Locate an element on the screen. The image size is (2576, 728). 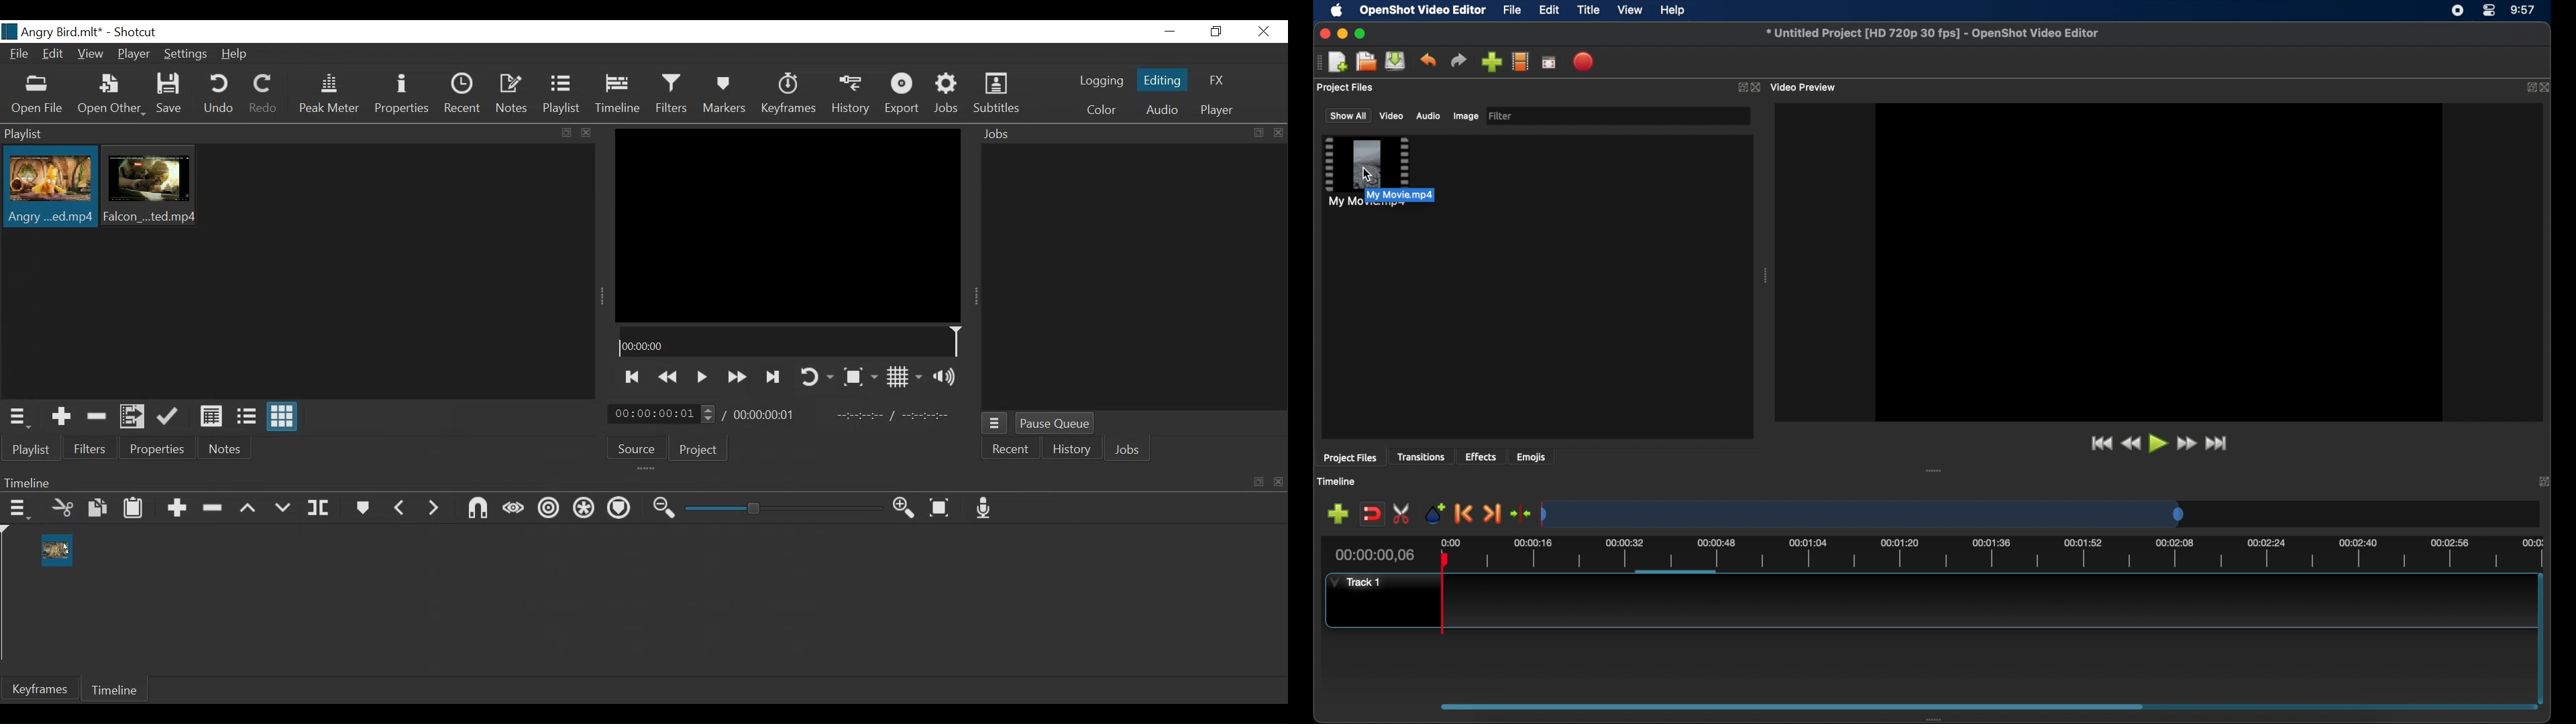
Update is located at coordinates (170, 417).